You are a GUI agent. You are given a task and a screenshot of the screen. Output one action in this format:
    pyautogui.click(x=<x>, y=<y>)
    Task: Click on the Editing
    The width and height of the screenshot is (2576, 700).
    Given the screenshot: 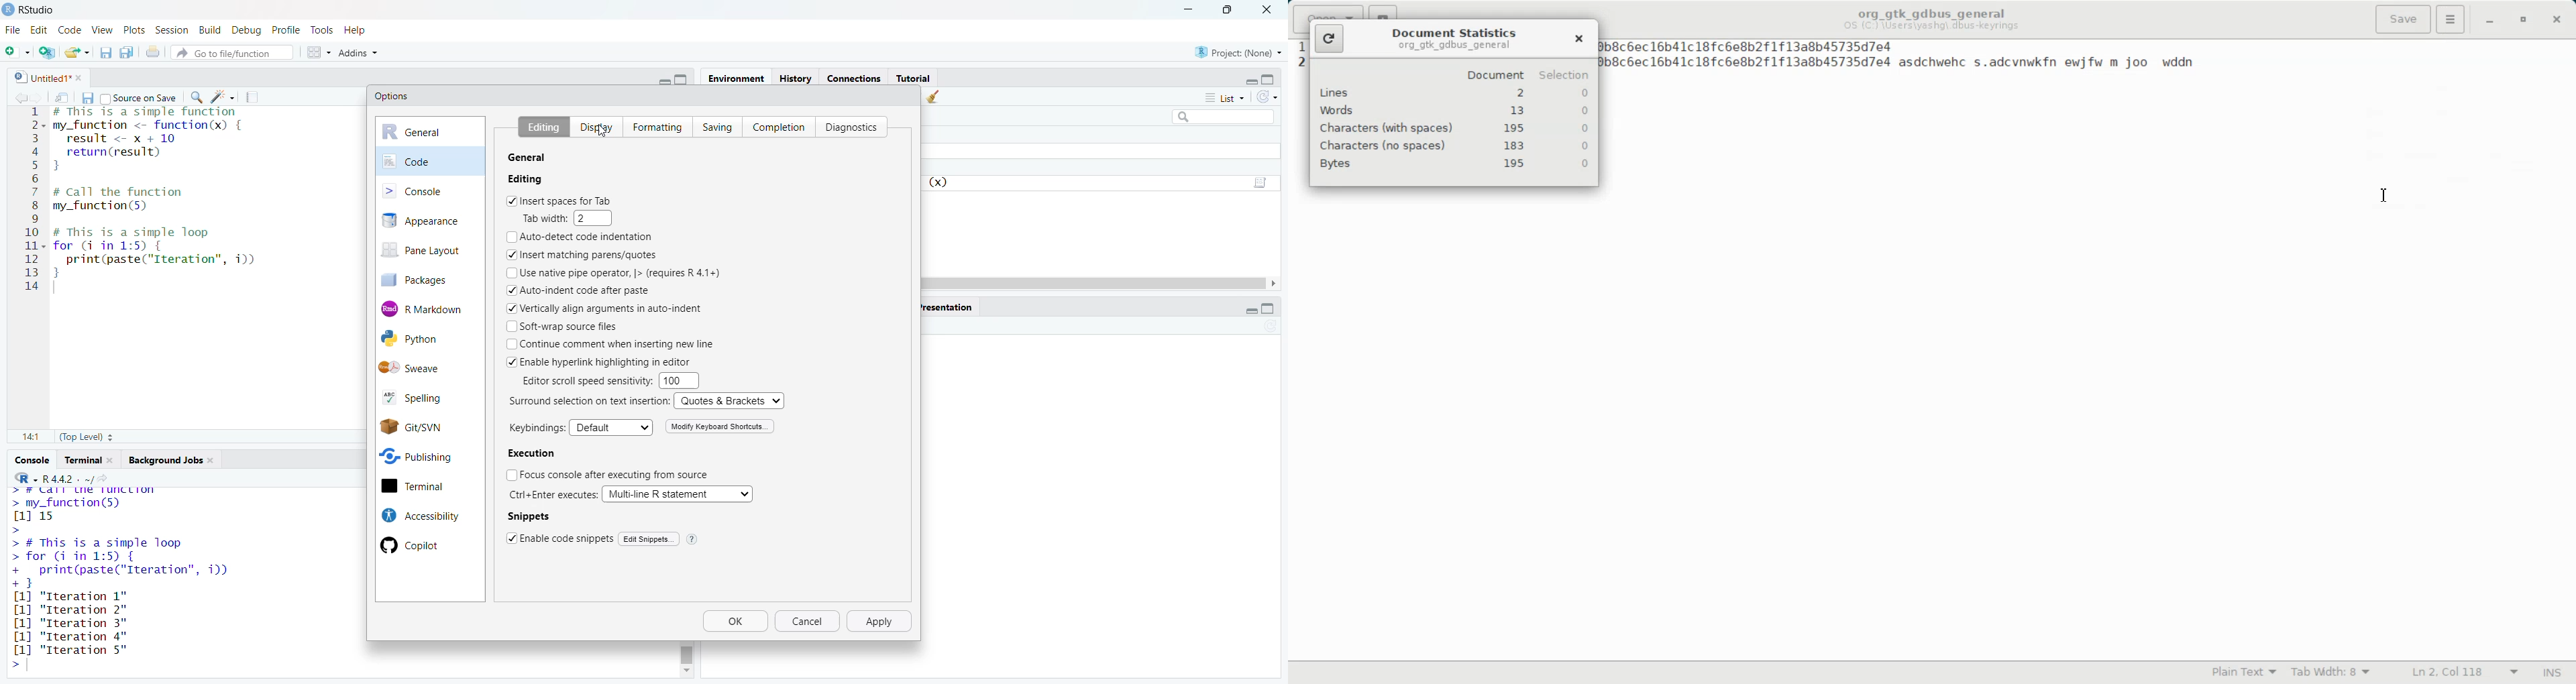 What is the action you would take?
    pyautogui.click(x=544, y=127)
    